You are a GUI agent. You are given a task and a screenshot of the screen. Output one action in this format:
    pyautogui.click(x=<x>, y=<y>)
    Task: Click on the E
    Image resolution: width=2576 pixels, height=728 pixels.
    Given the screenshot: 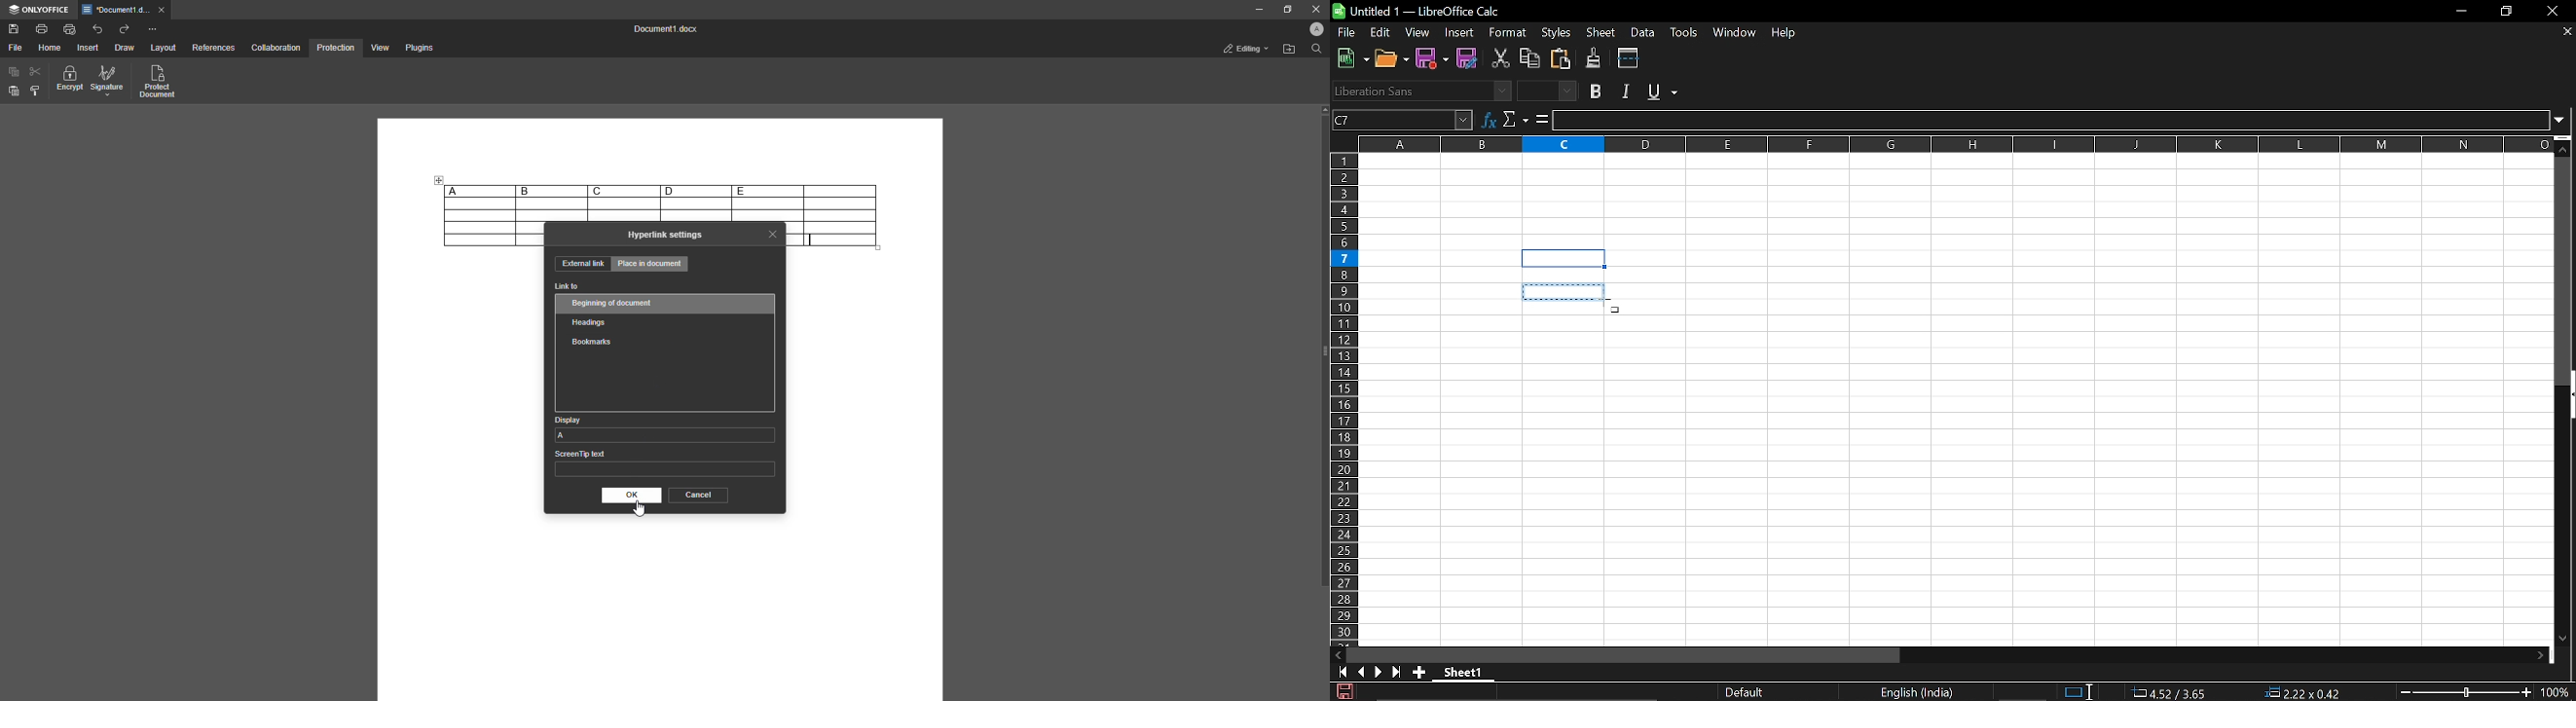 What is the action you would take?
    pyautogui.click(x=767, y=190)
    